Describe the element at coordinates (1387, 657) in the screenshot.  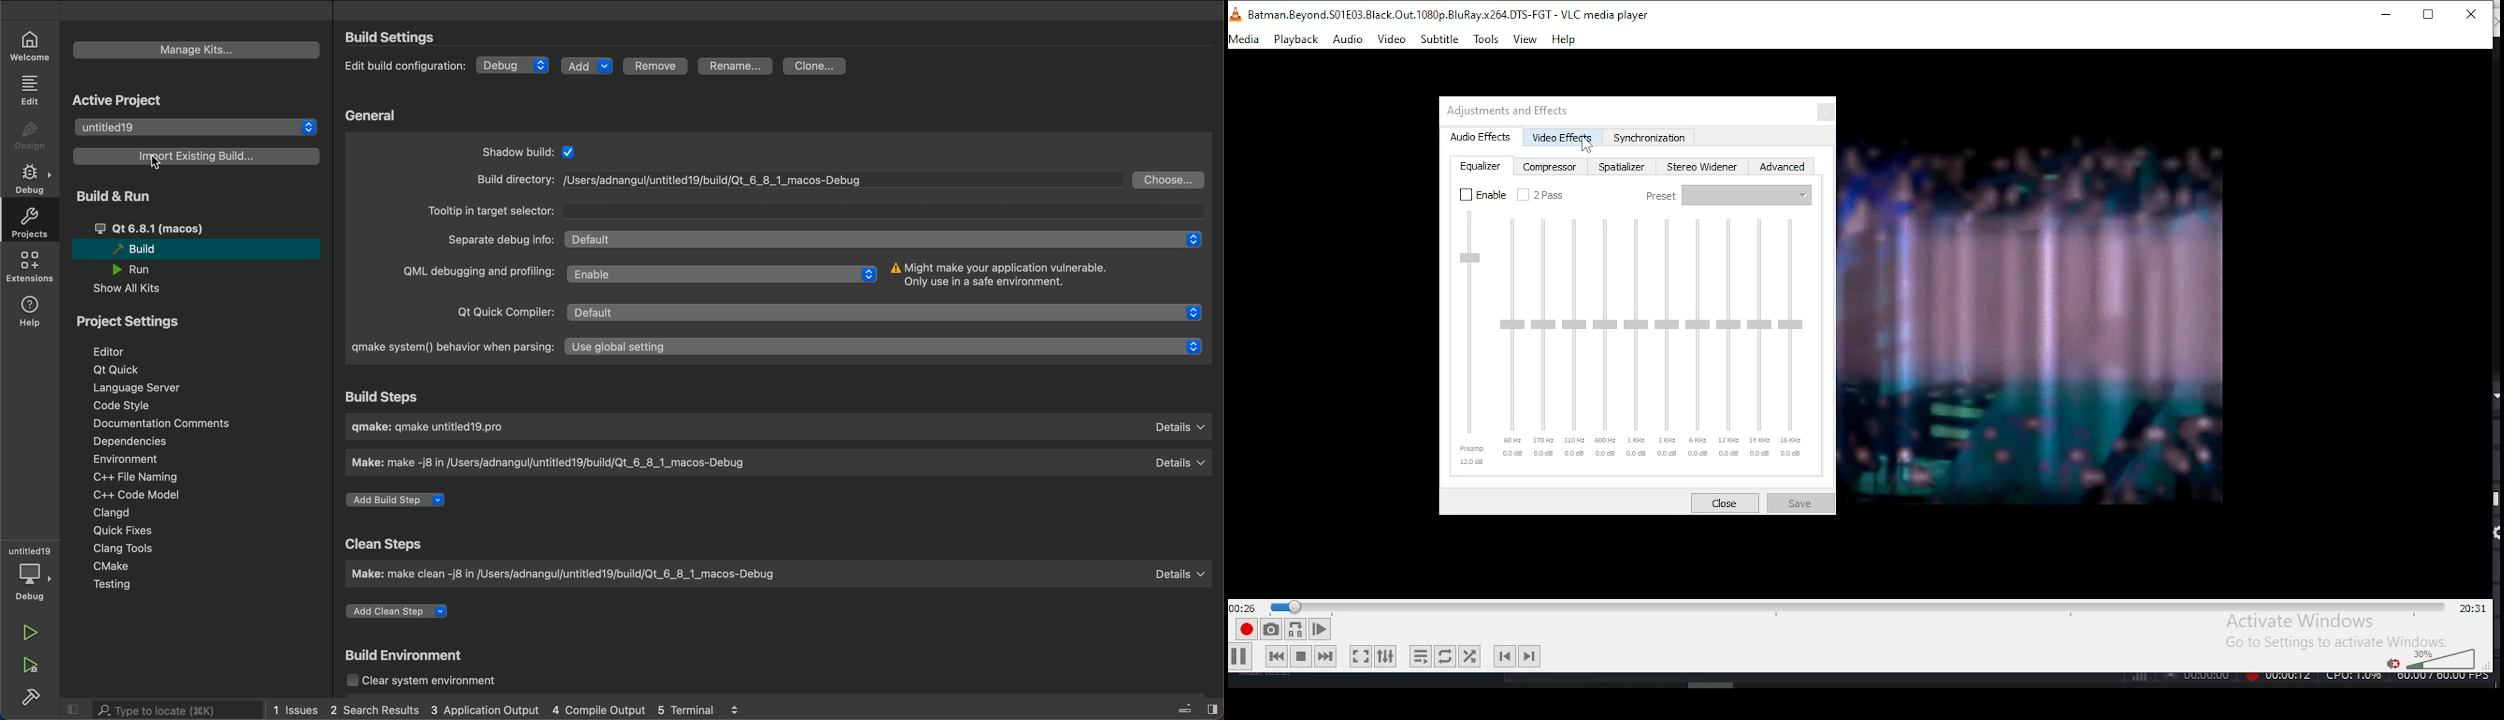
I see `show extended settings` at that location.